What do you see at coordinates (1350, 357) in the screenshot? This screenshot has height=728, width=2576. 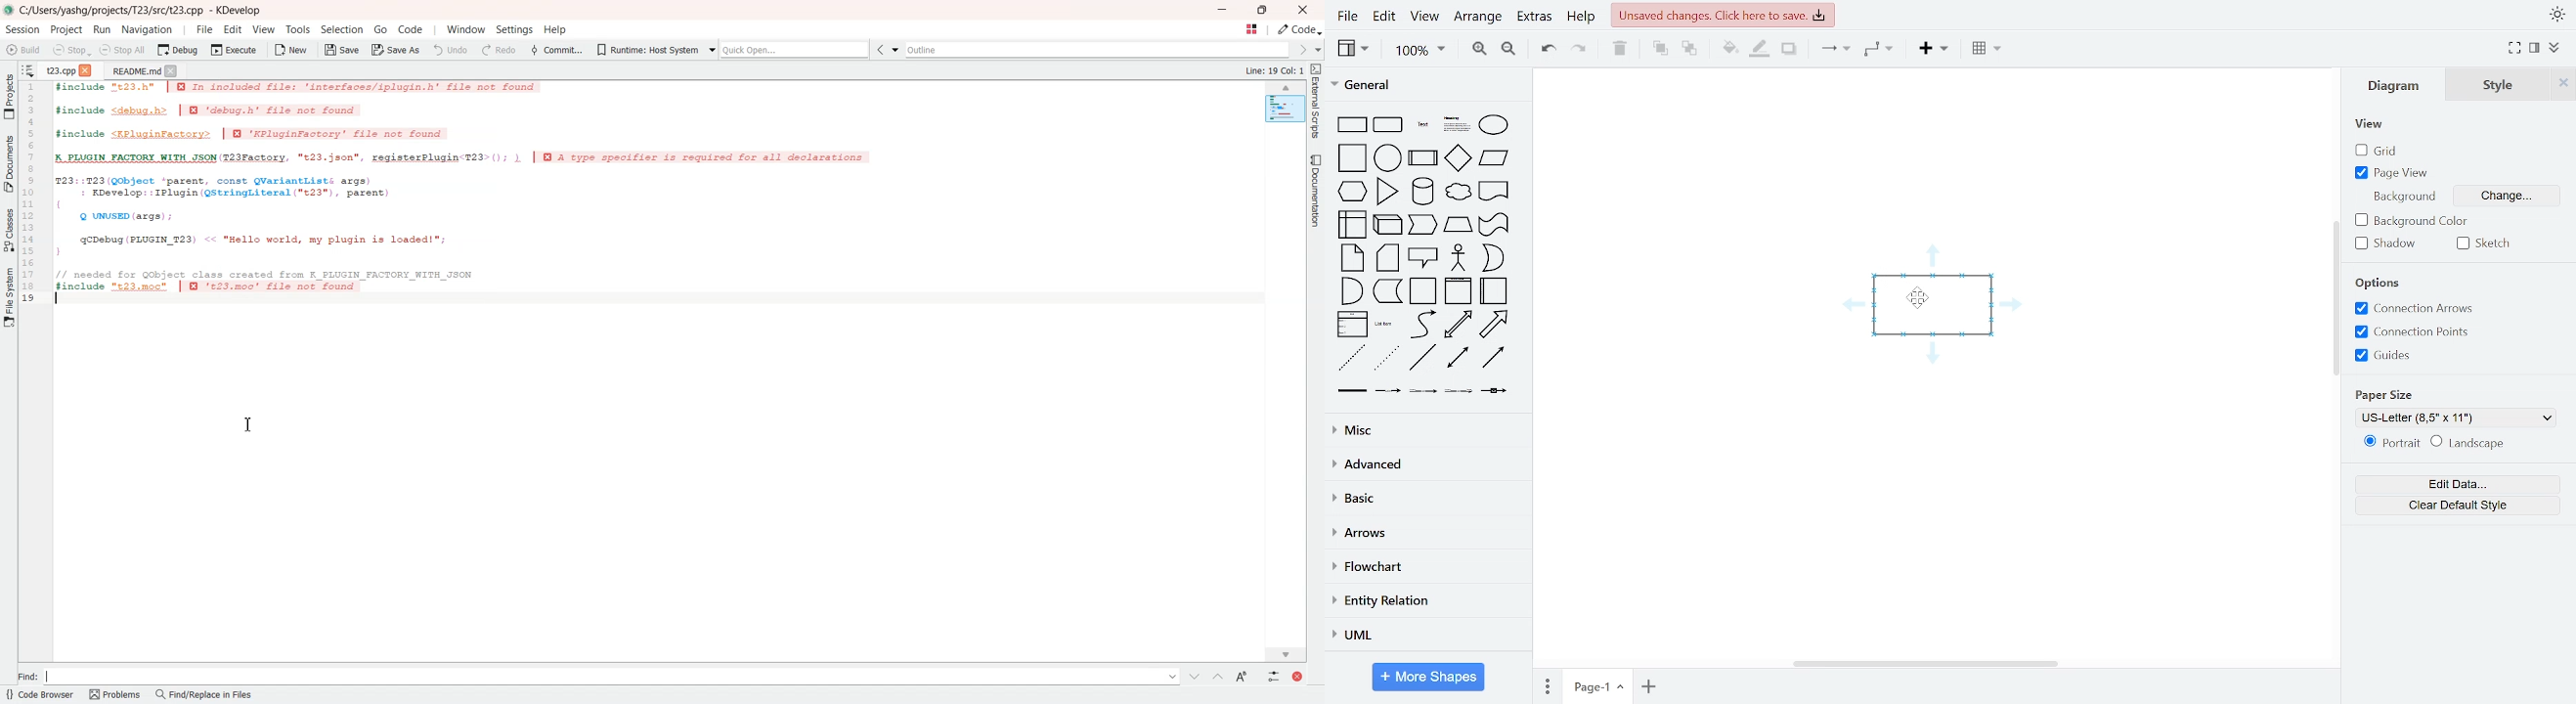 I see `dashed line` at bounding box center [1350, 357].